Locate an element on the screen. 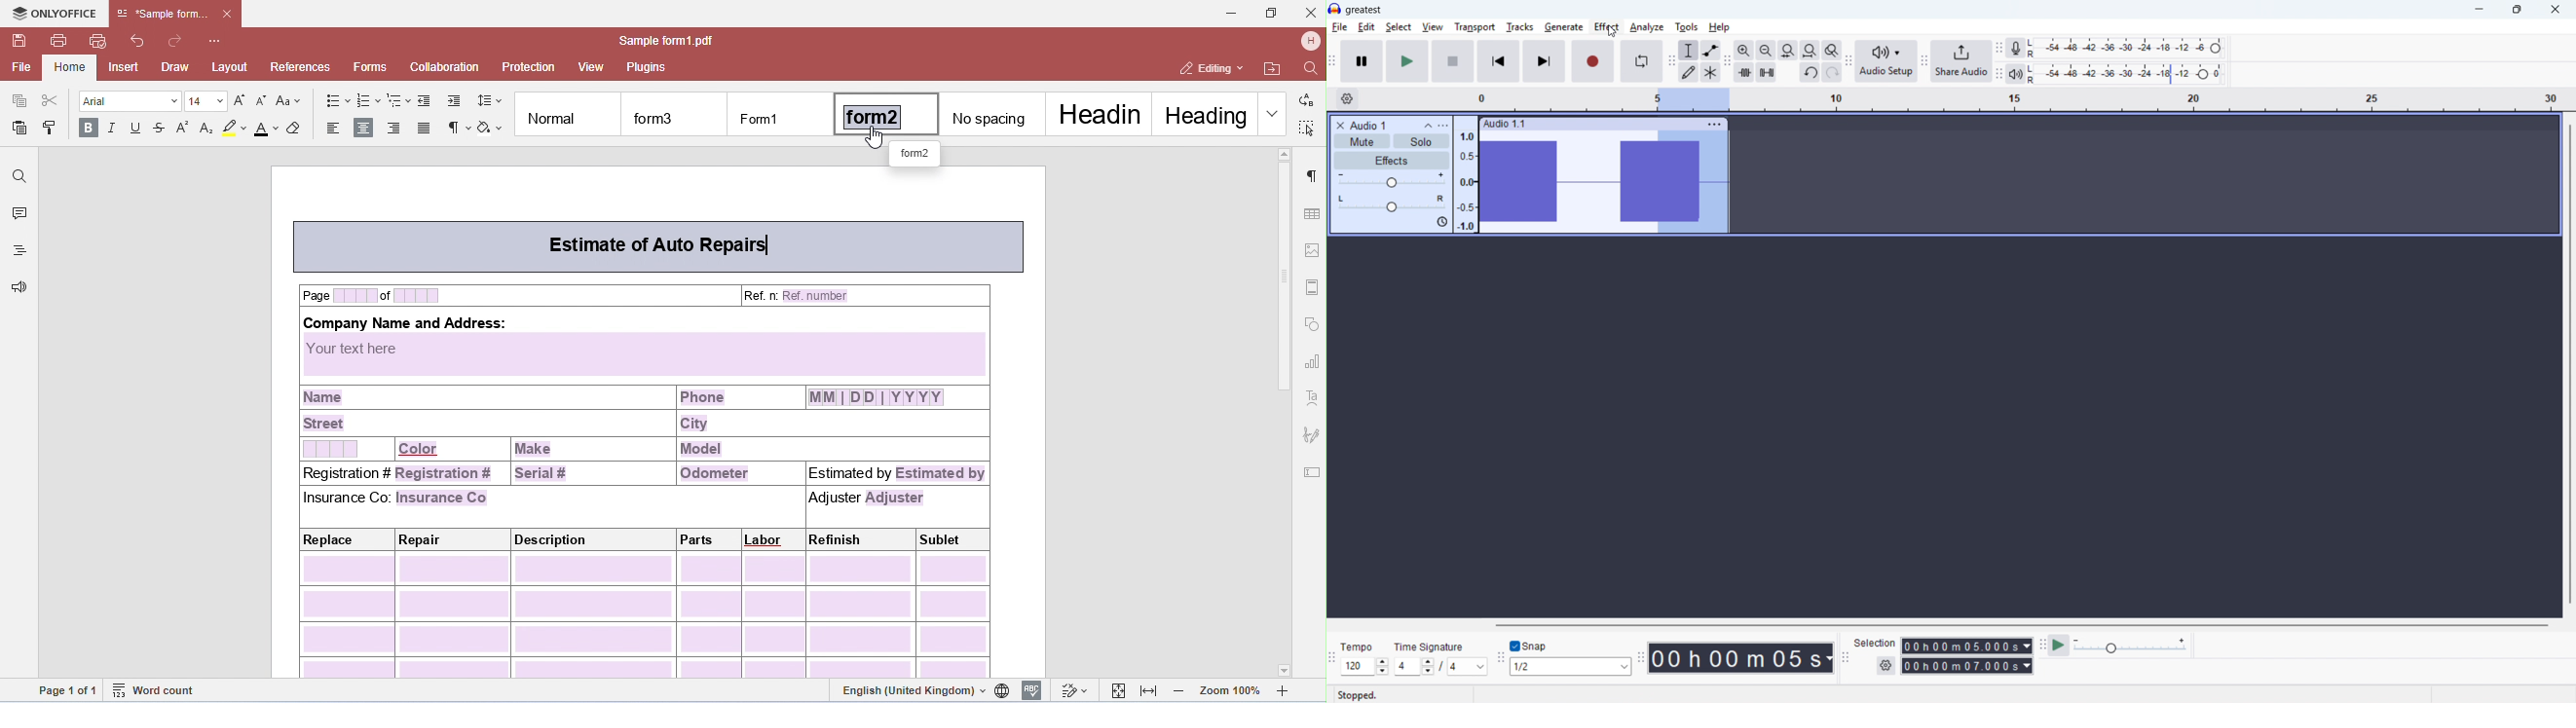 This screenshot has height=728, width=2576. selection is located at coordinates (1875, 643).